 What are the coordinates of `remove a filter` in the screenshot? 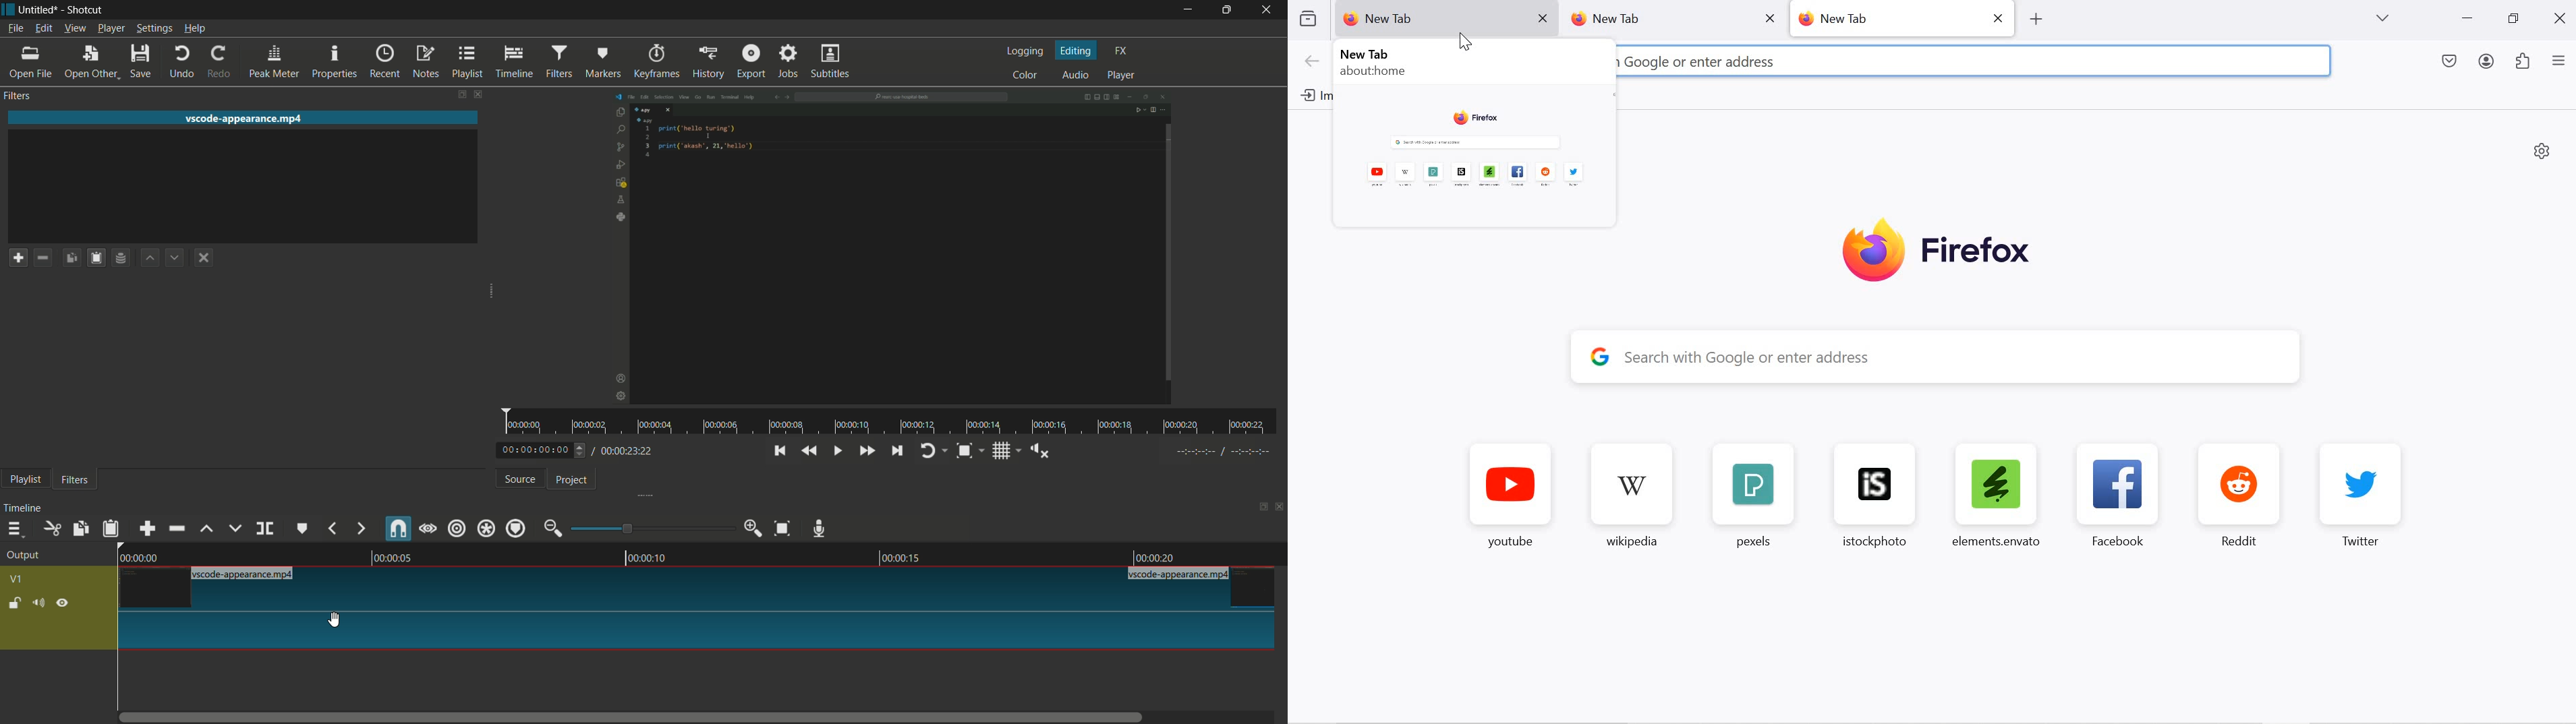 It's located at (43, 257).